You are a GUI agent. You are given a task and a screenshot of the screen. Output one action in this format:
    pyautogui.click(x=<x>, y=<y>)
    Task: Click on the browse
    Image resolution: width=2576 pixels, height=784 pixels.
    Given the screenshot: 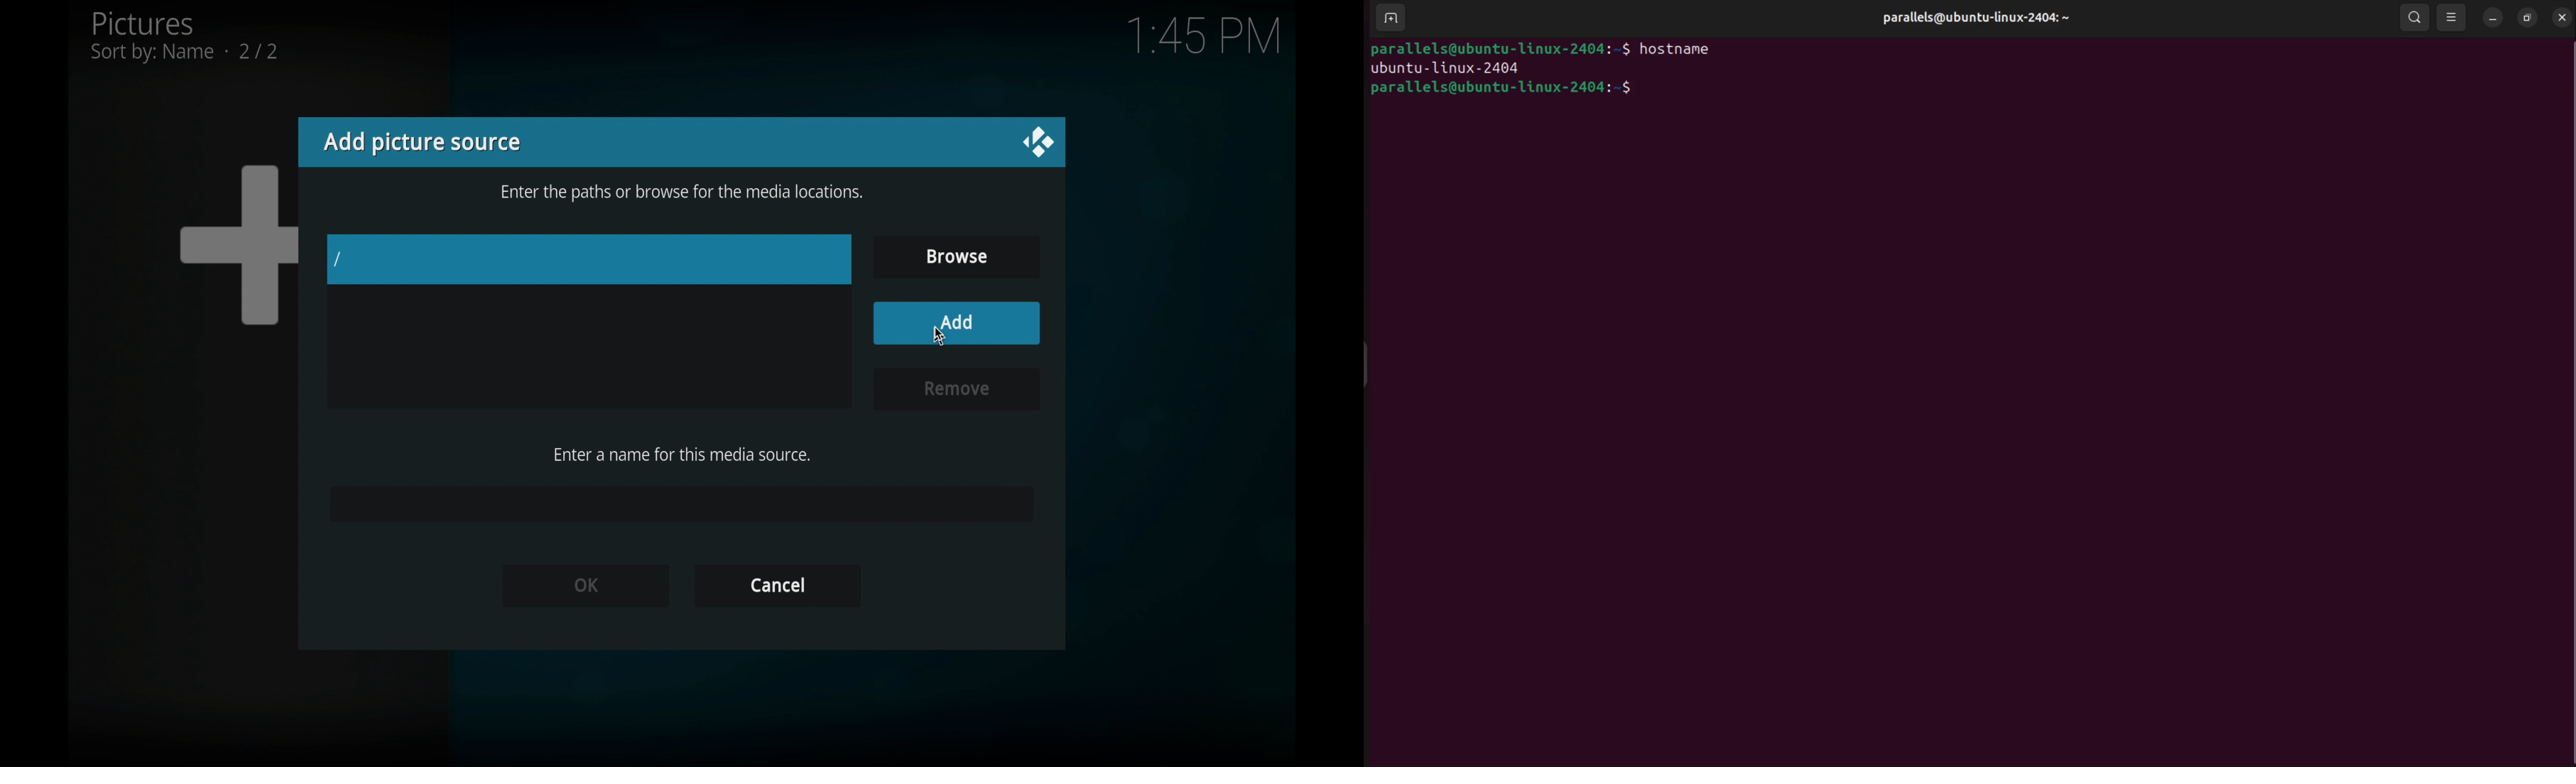 What is the action you would take?
    pyautogui.click(x=956, y=257)
    